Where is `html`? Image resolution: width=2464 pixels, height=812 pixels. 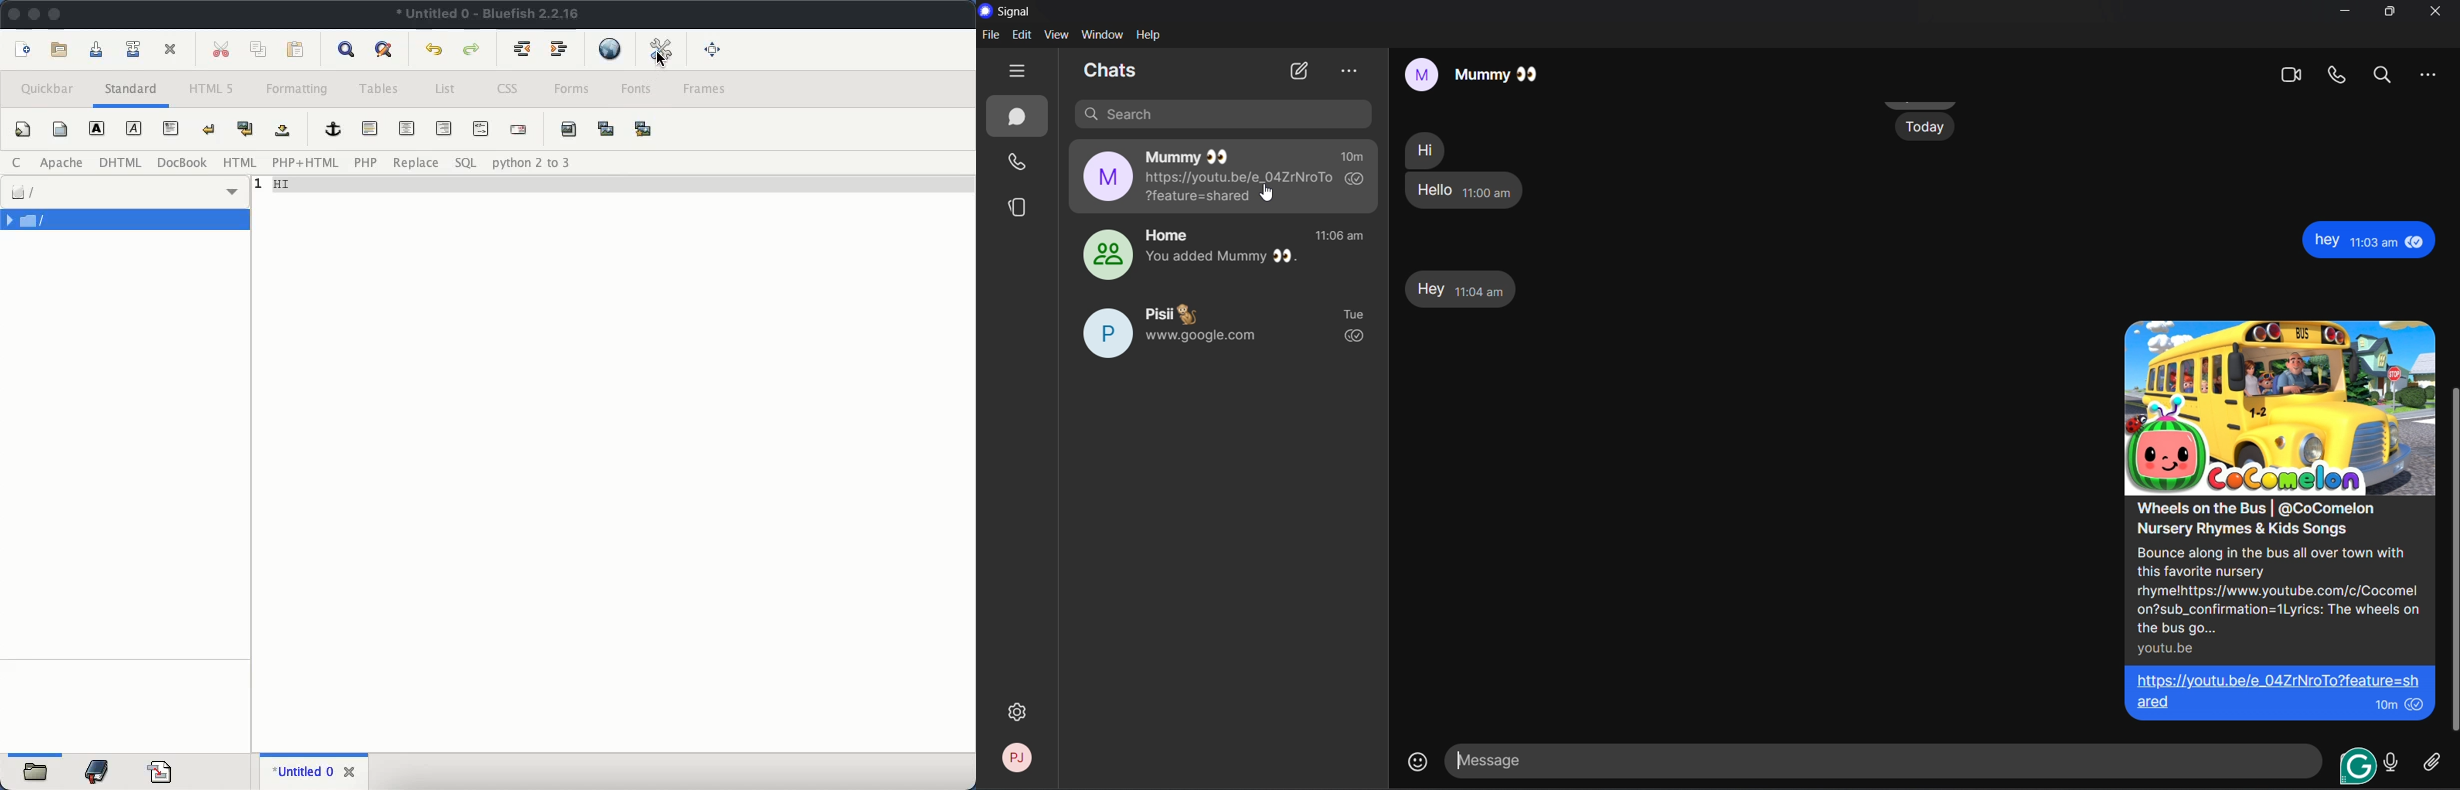
html is located at coordinates (240, 162).